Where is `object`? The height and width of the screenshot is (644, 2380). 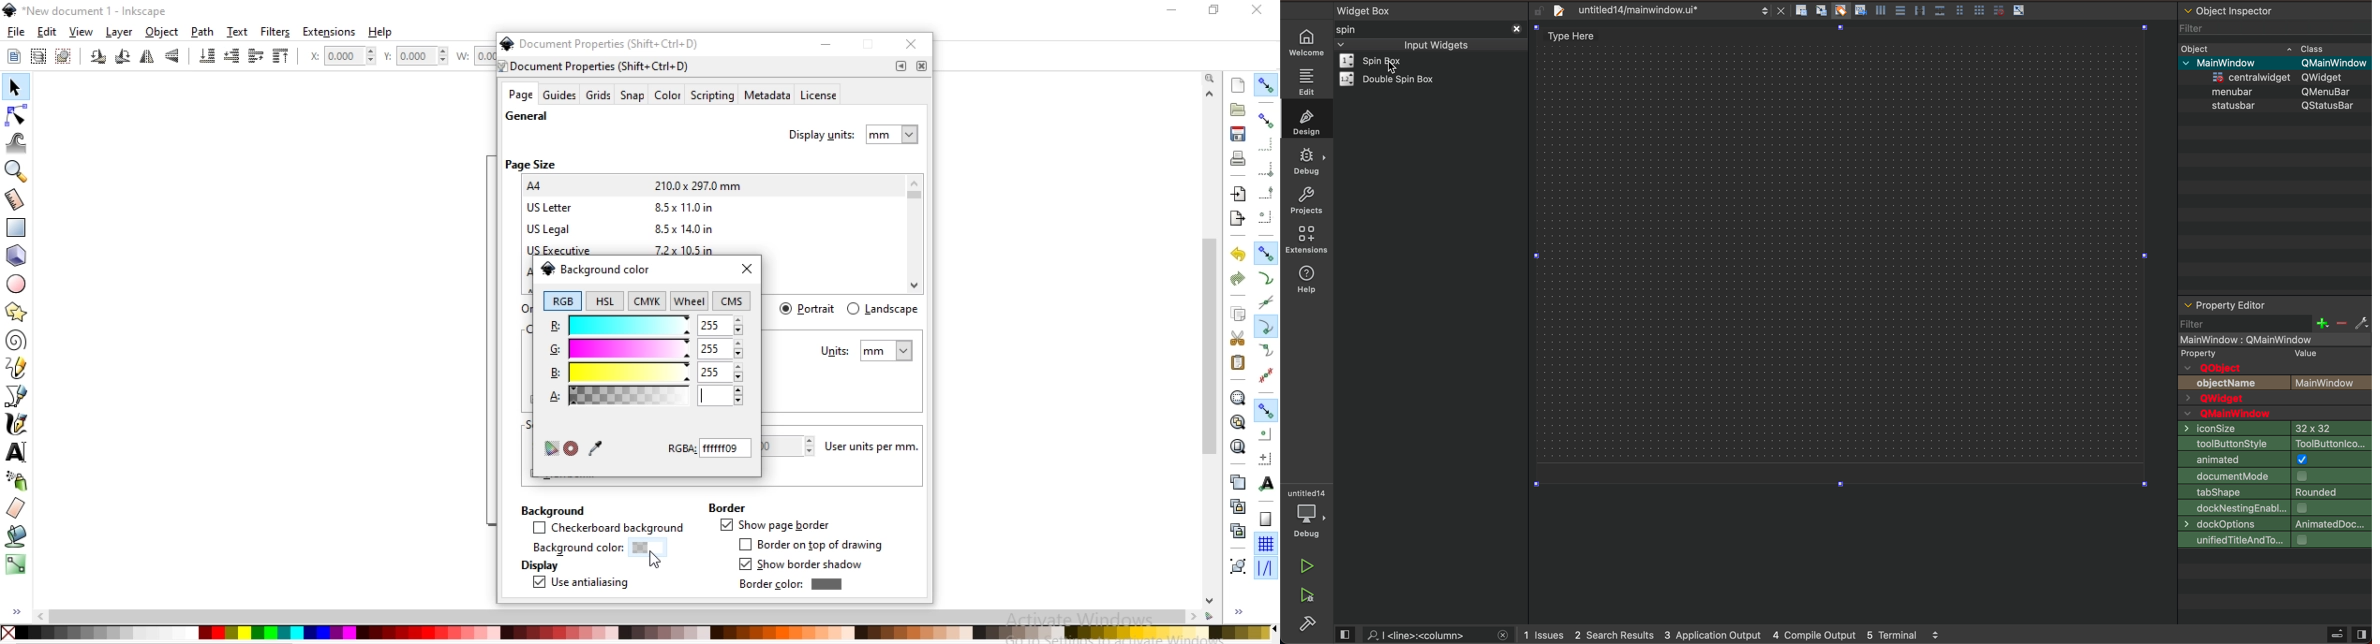
object is located at coordinates (2198, 48).